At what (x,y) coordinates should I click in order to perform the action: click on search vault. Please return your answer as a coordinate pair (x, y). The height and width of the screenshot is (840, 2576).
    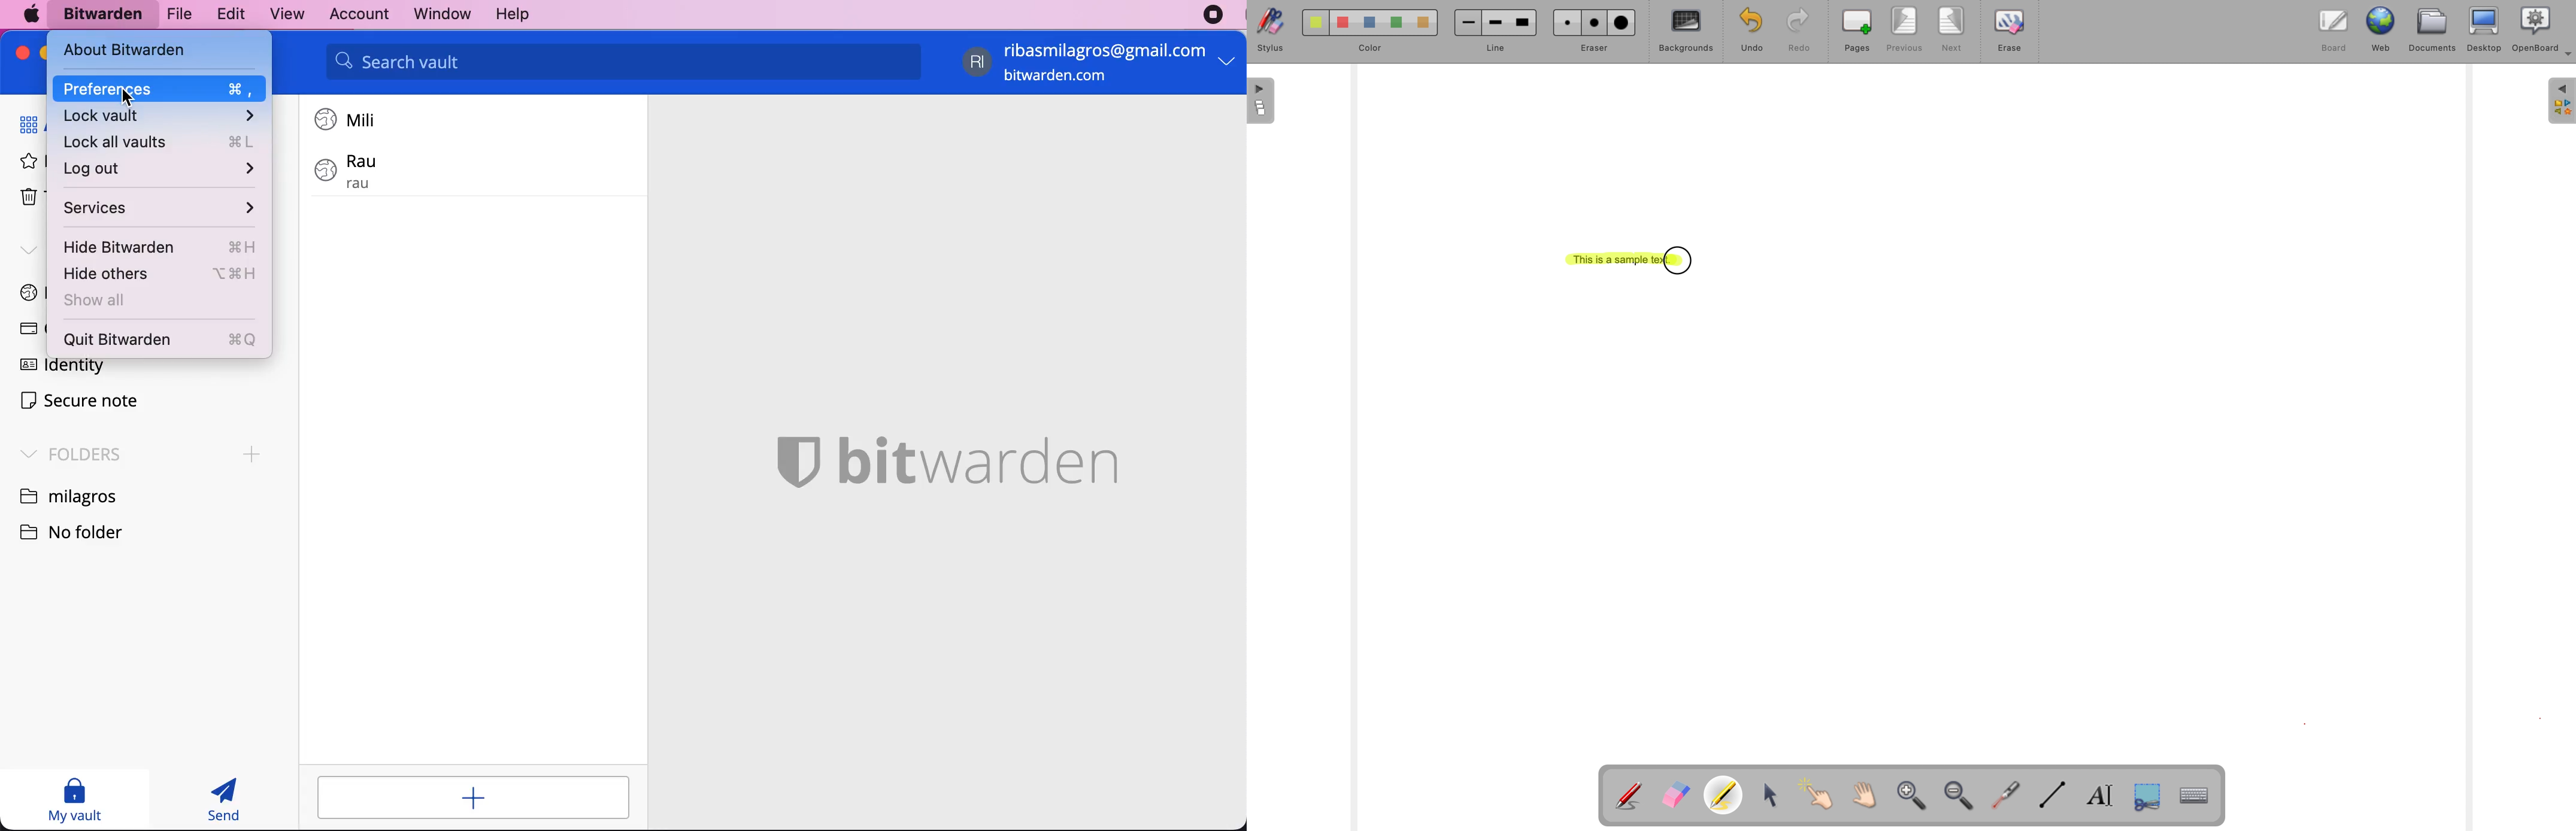
    Looking at the image, I should click on (623, 62).